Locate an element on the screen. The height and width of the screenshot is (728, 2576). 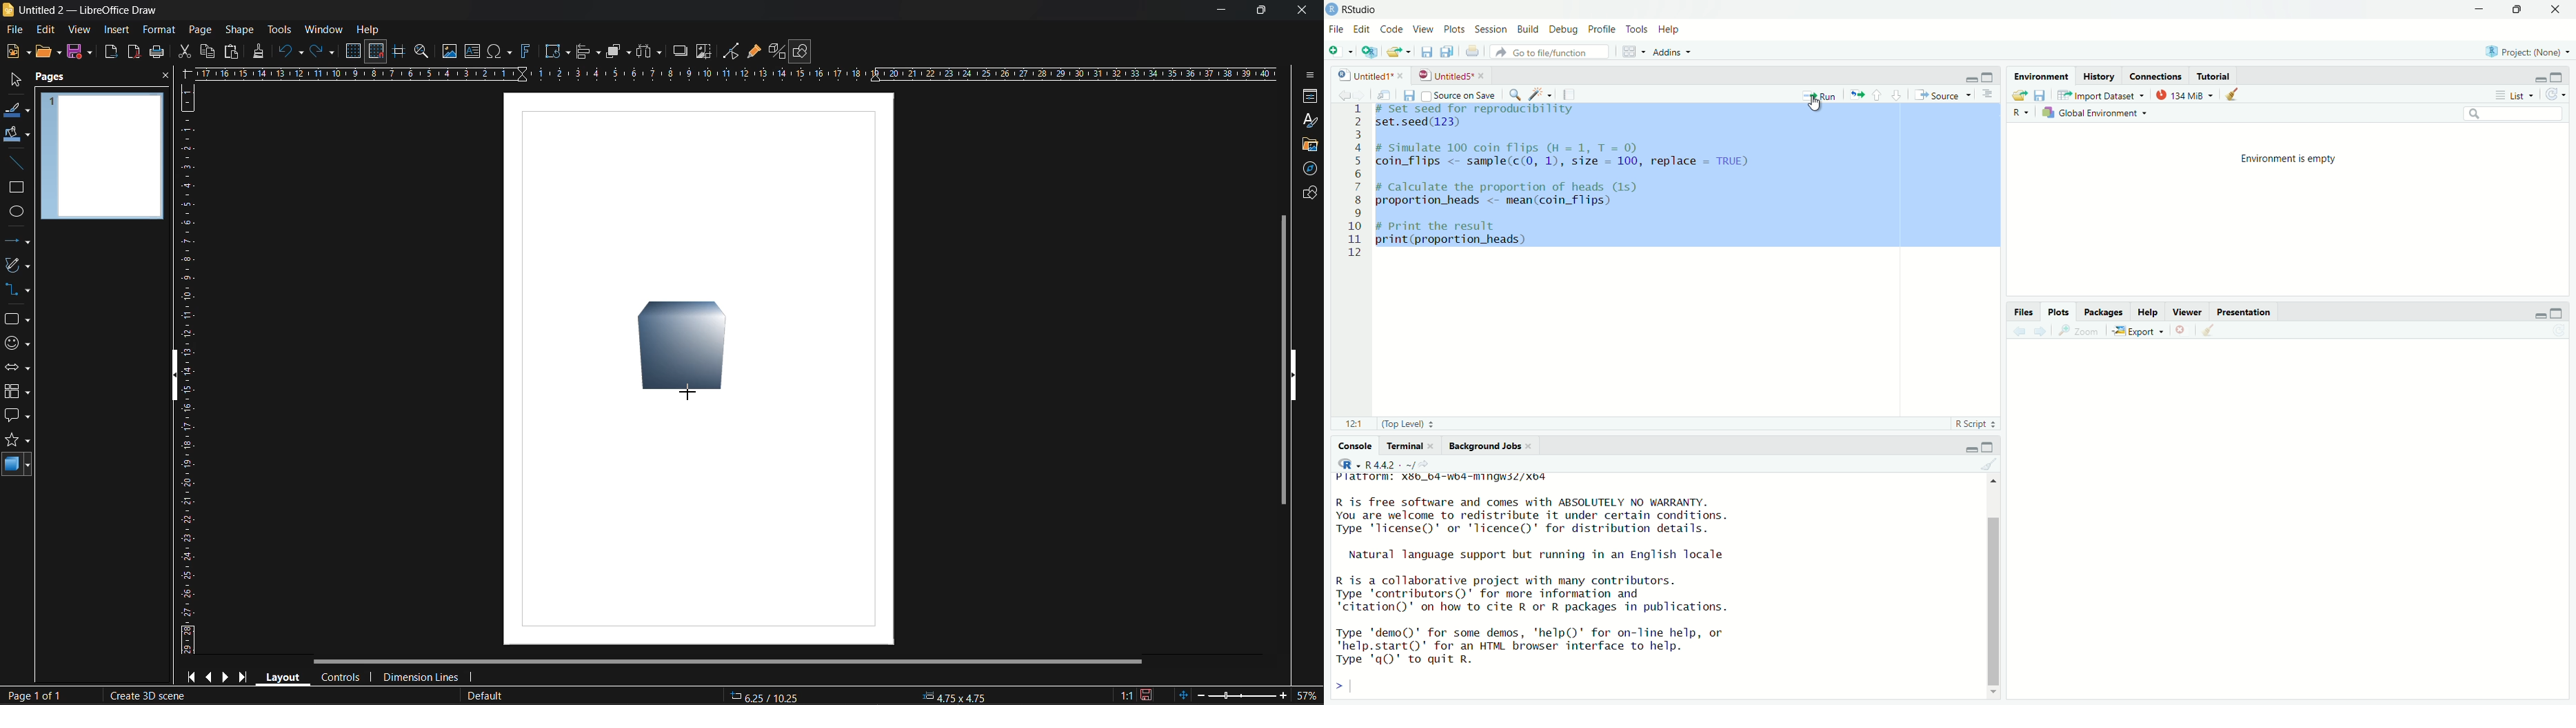
arrange is located at coordinates (616, 51).